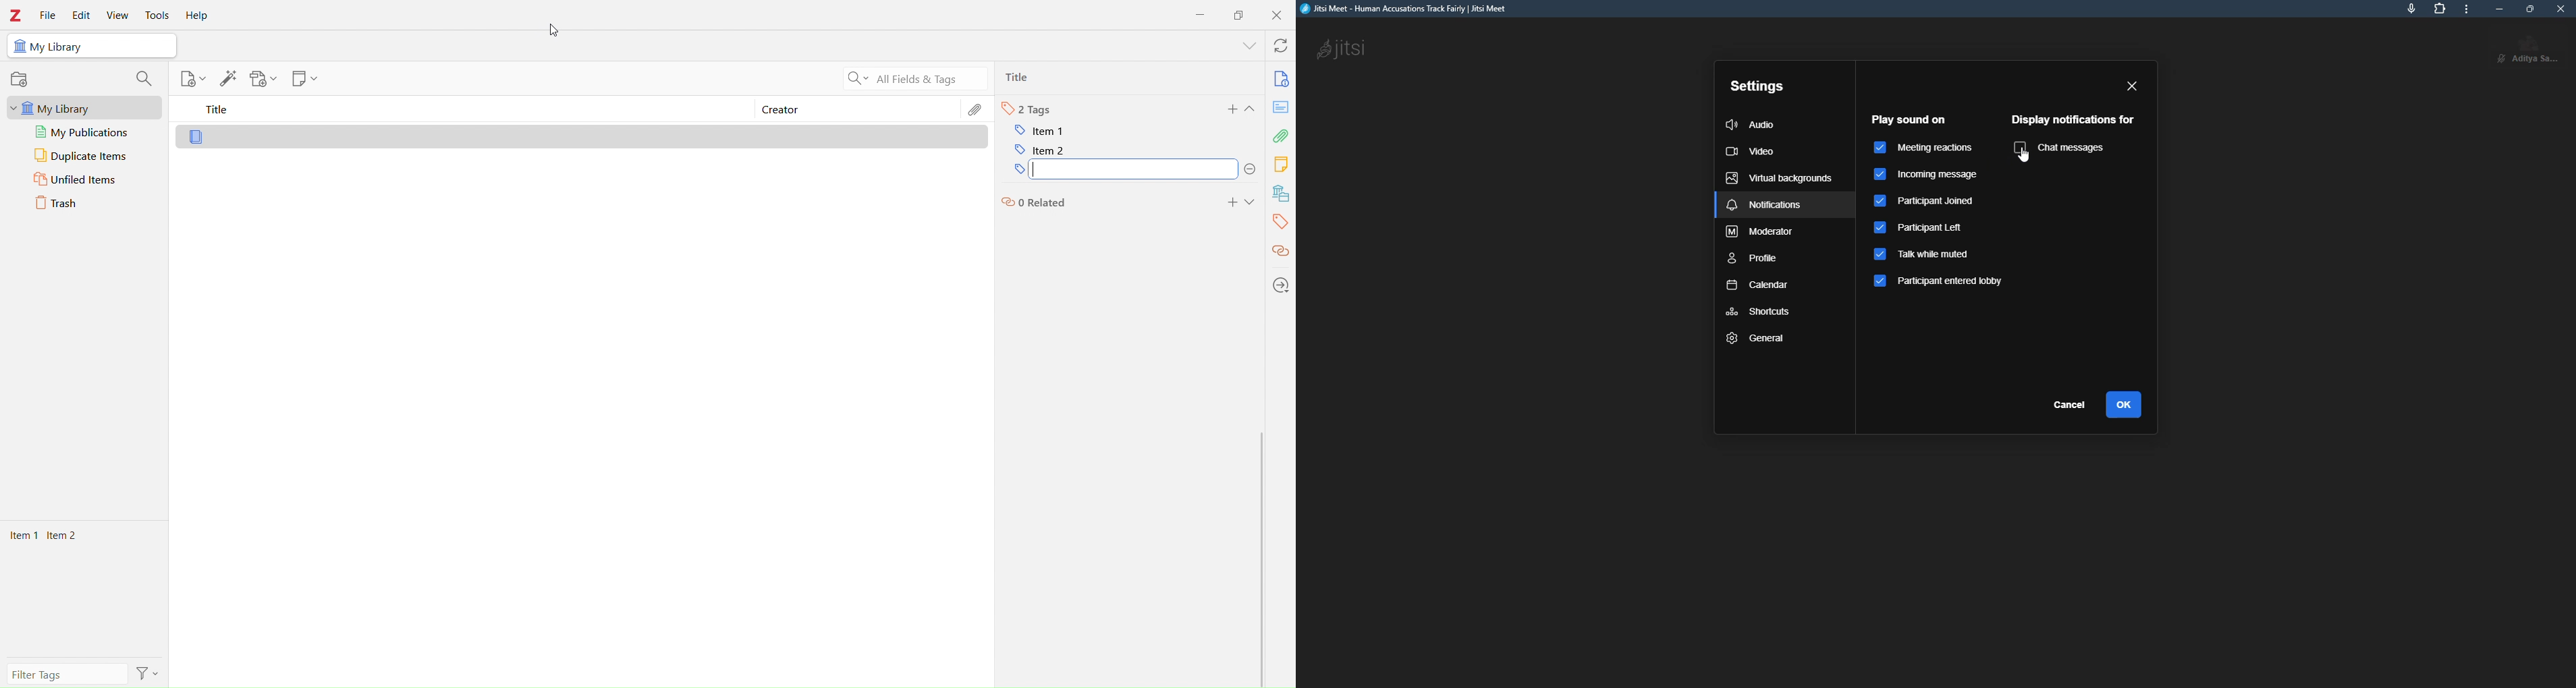  What do you see at coordinates (1033, 111) in the screenshot?
I see `Tags` at bounding box center [1033, 111].